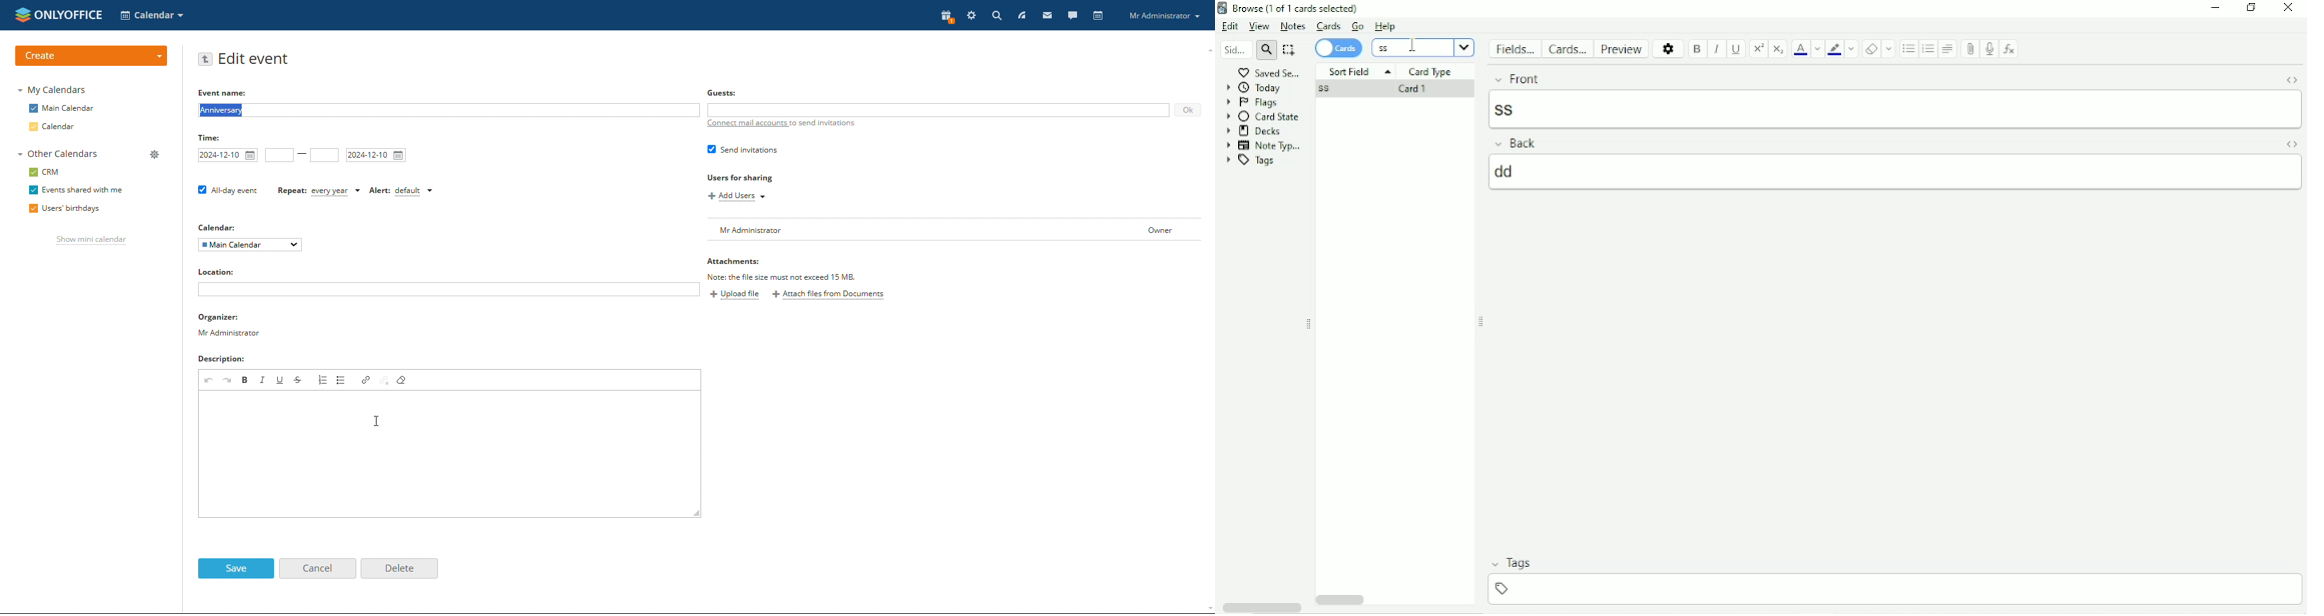 The width and height of the screenshot is (2324, 616). What do you see at coordinates (1327, 27) in the screenshot?
I see `Cards` at bounding box center [1327, 27].